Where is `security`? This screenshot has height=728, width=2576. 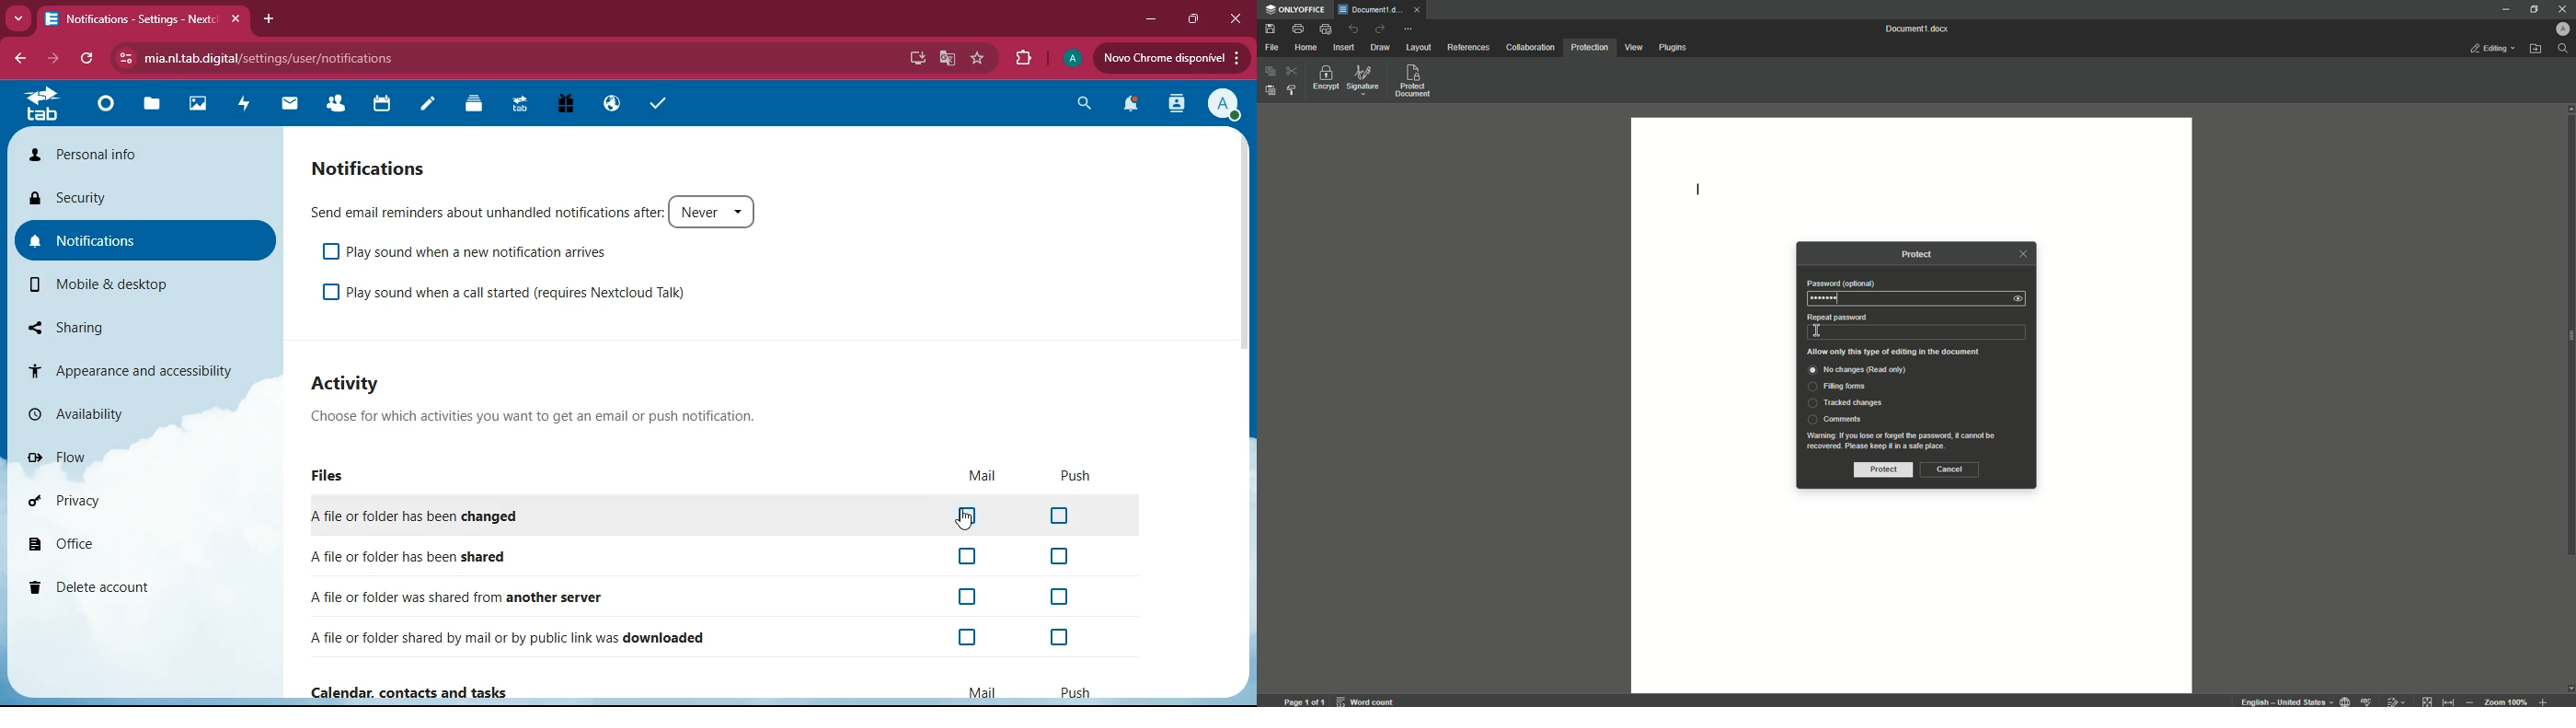
security is located at coordinates (127, 199).